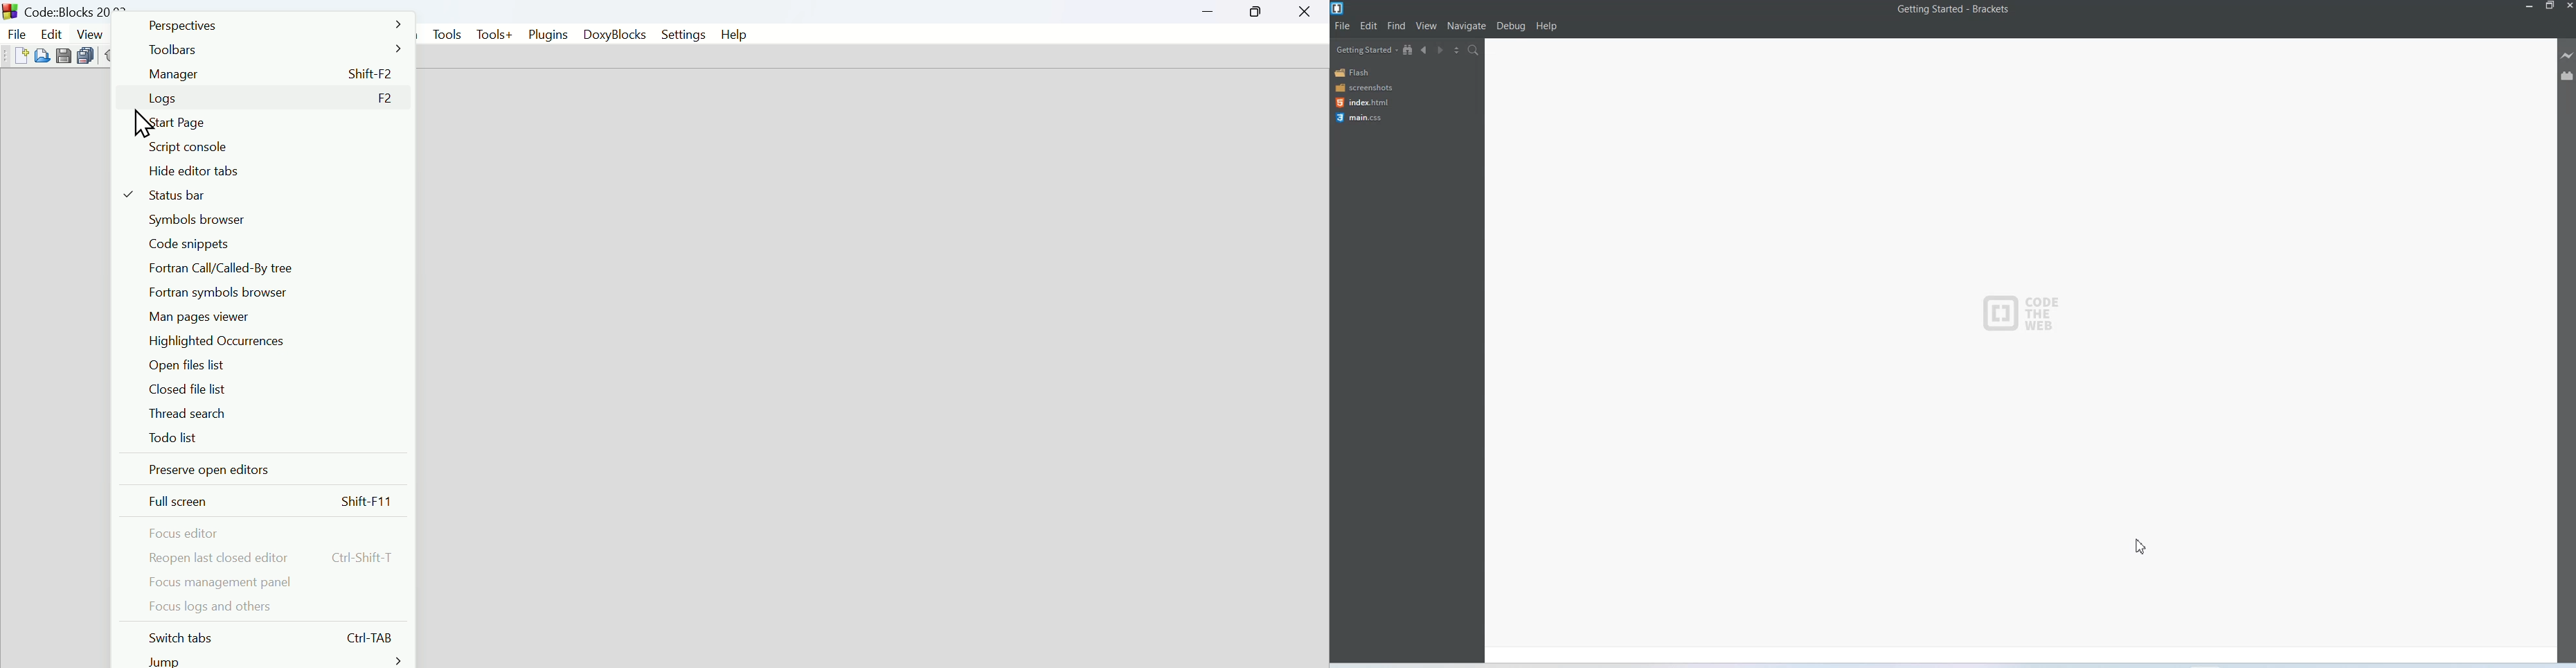 This screenshot has width=2576, height=672. Describe the element at coordinates (90, 33) in the screenshot. I see `View` at that location.